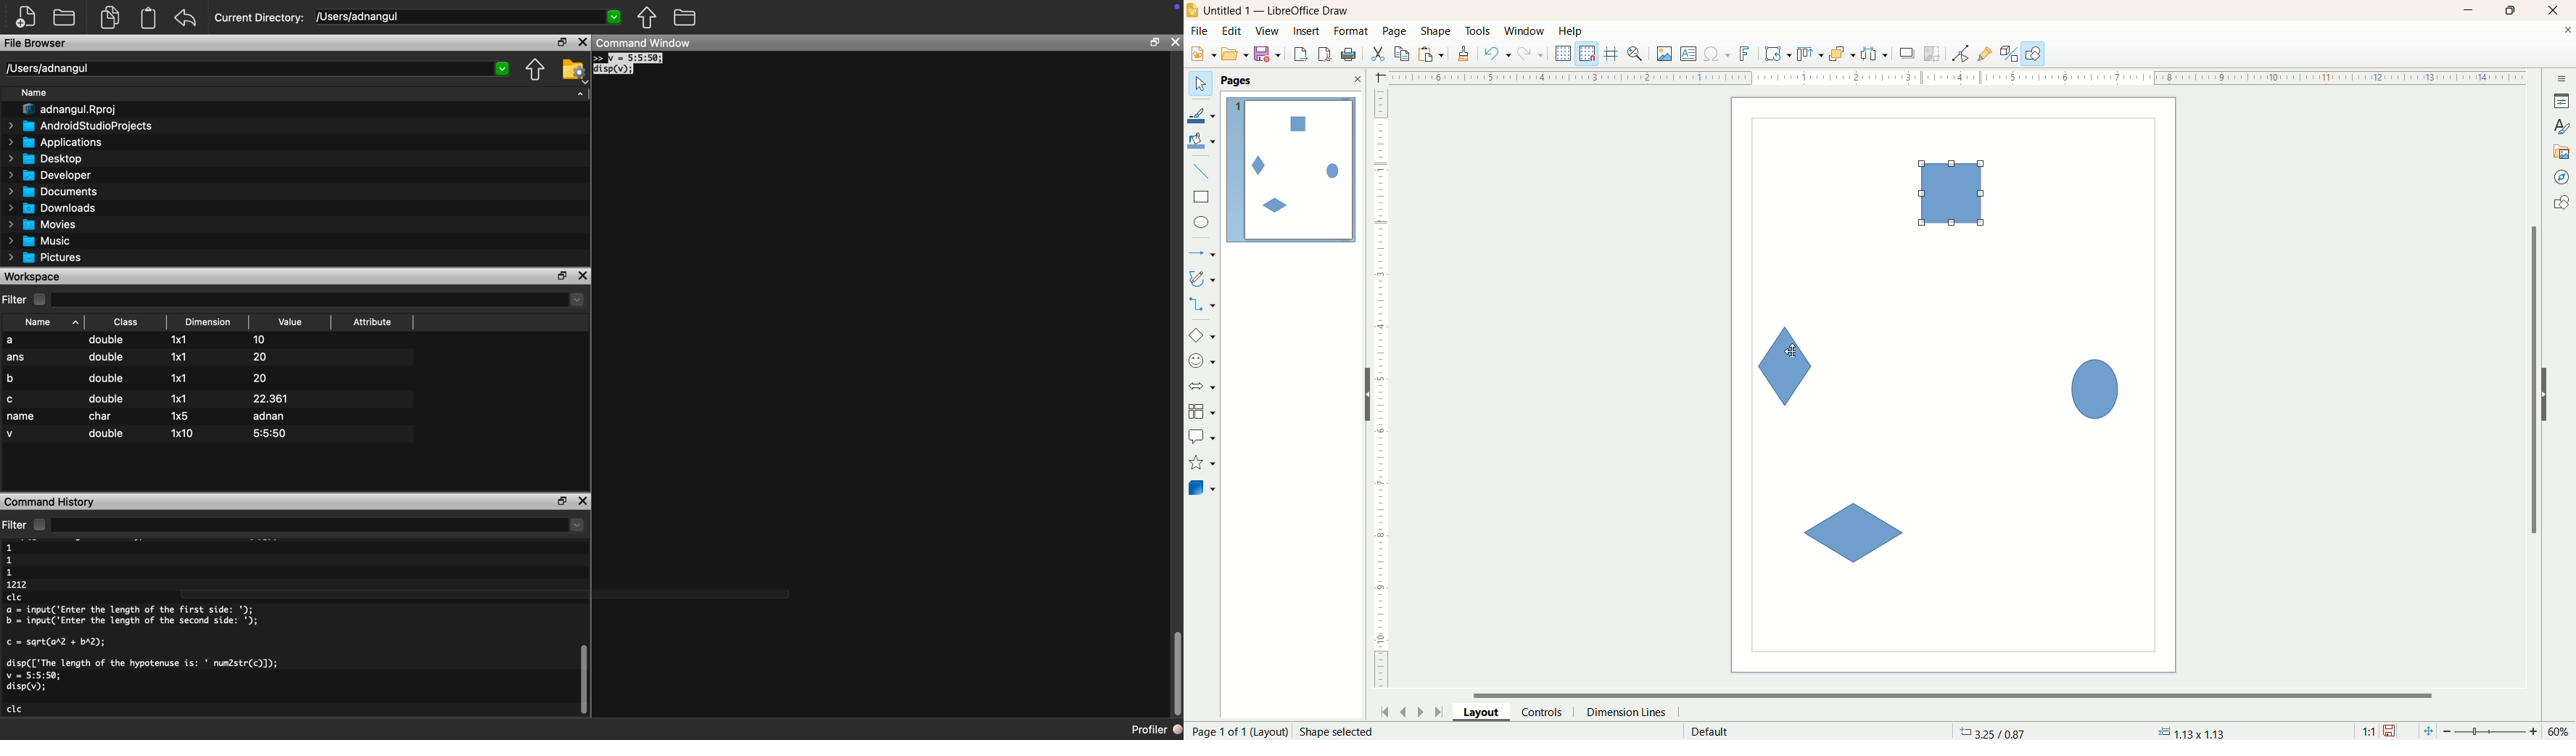 The height and width of the screenshot is (756, 2576). Describe the element at coordinates (1783, 365) in the screenshot. I see `selected shape` at that location.